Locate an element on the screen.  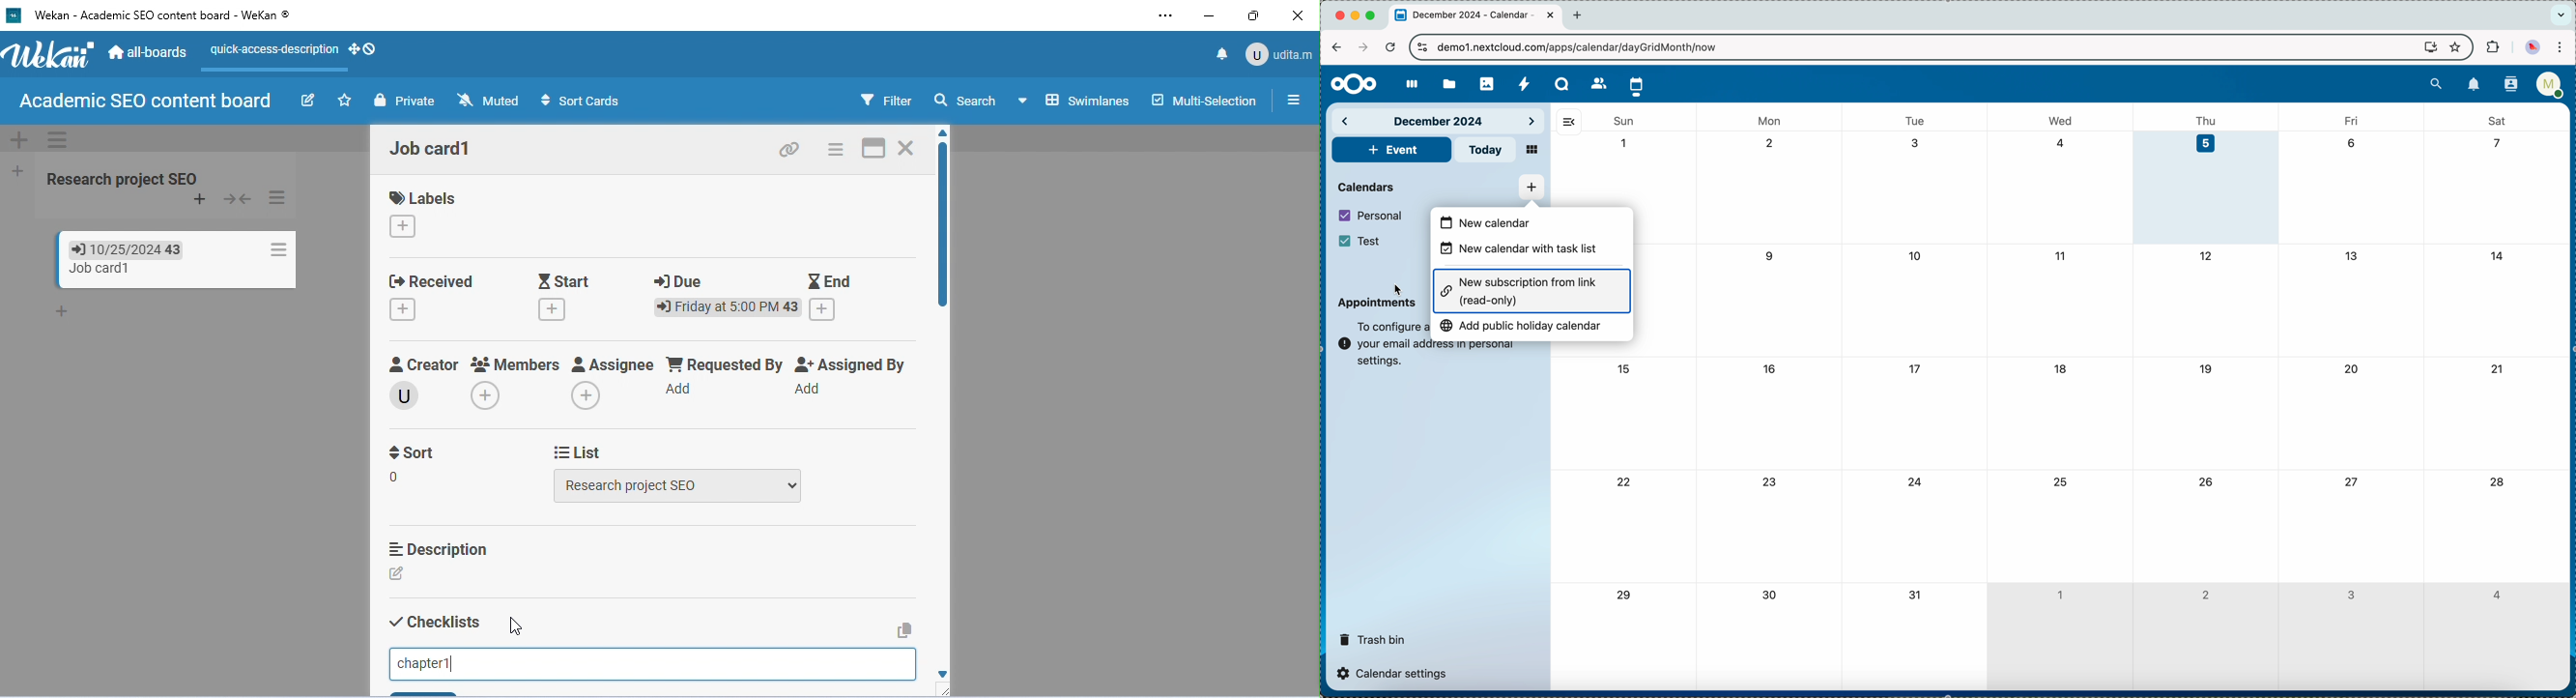
16 is located at coordinates (1770, 368).